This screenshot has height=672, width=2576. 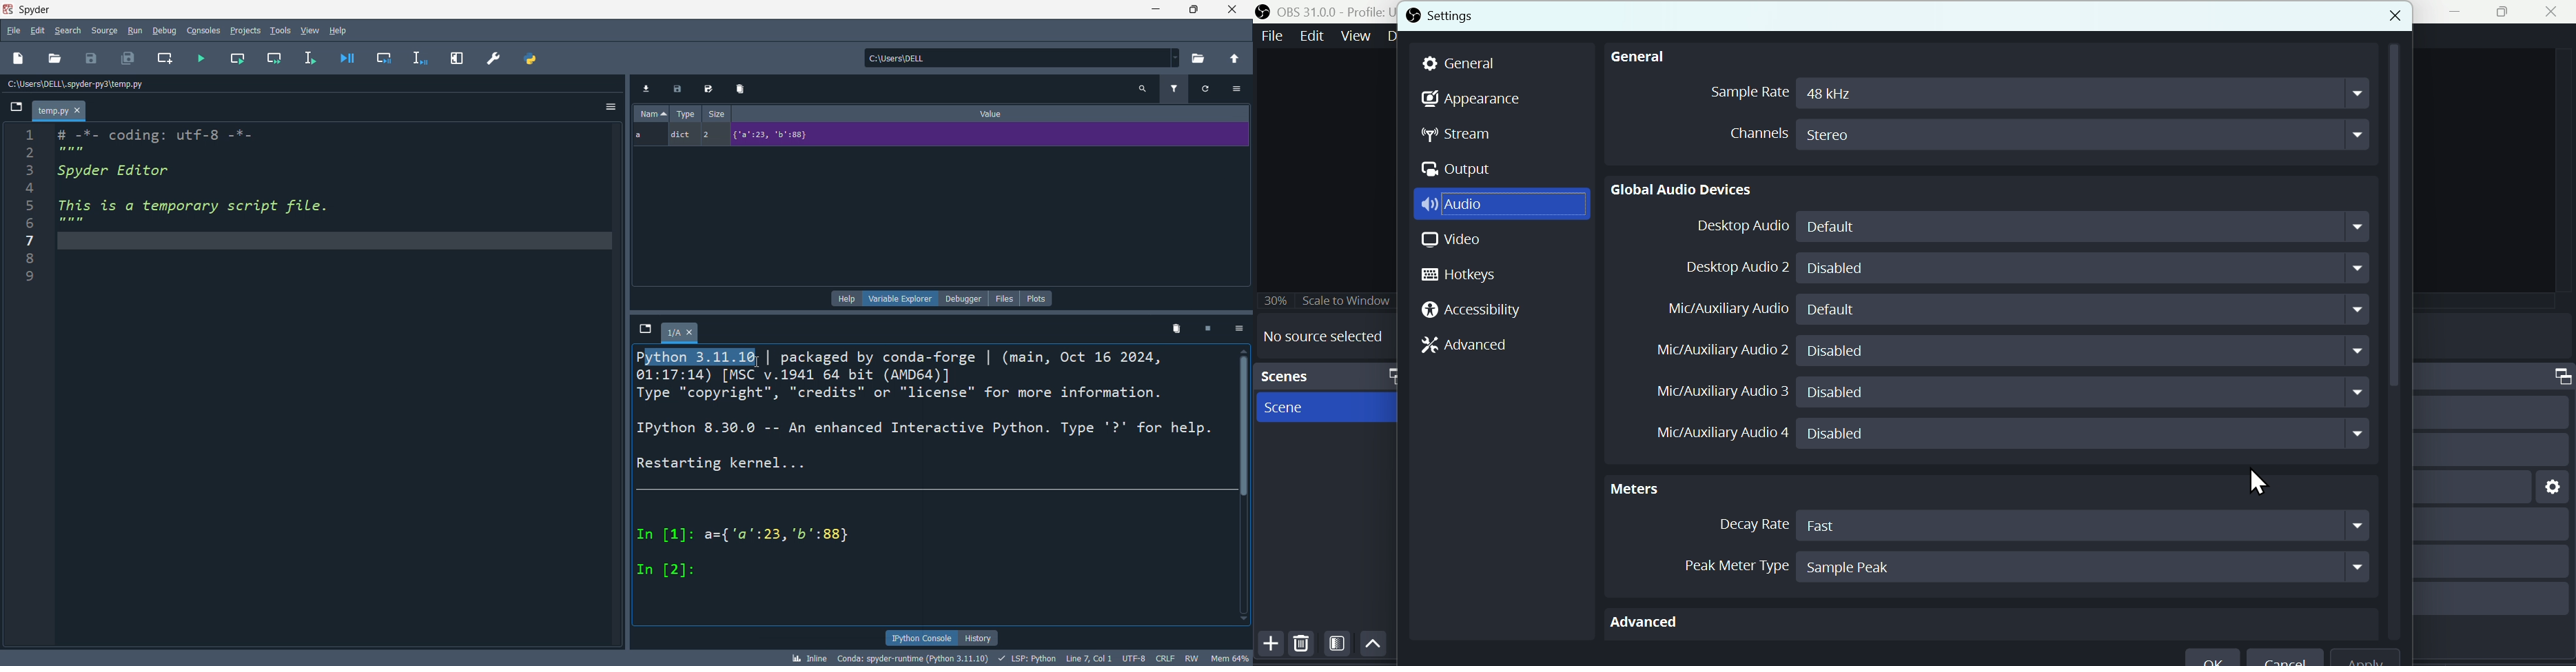 What do you see at coordinates (38, 30) in the screenshot?
I see `edit` at bounding box center [38, 30].